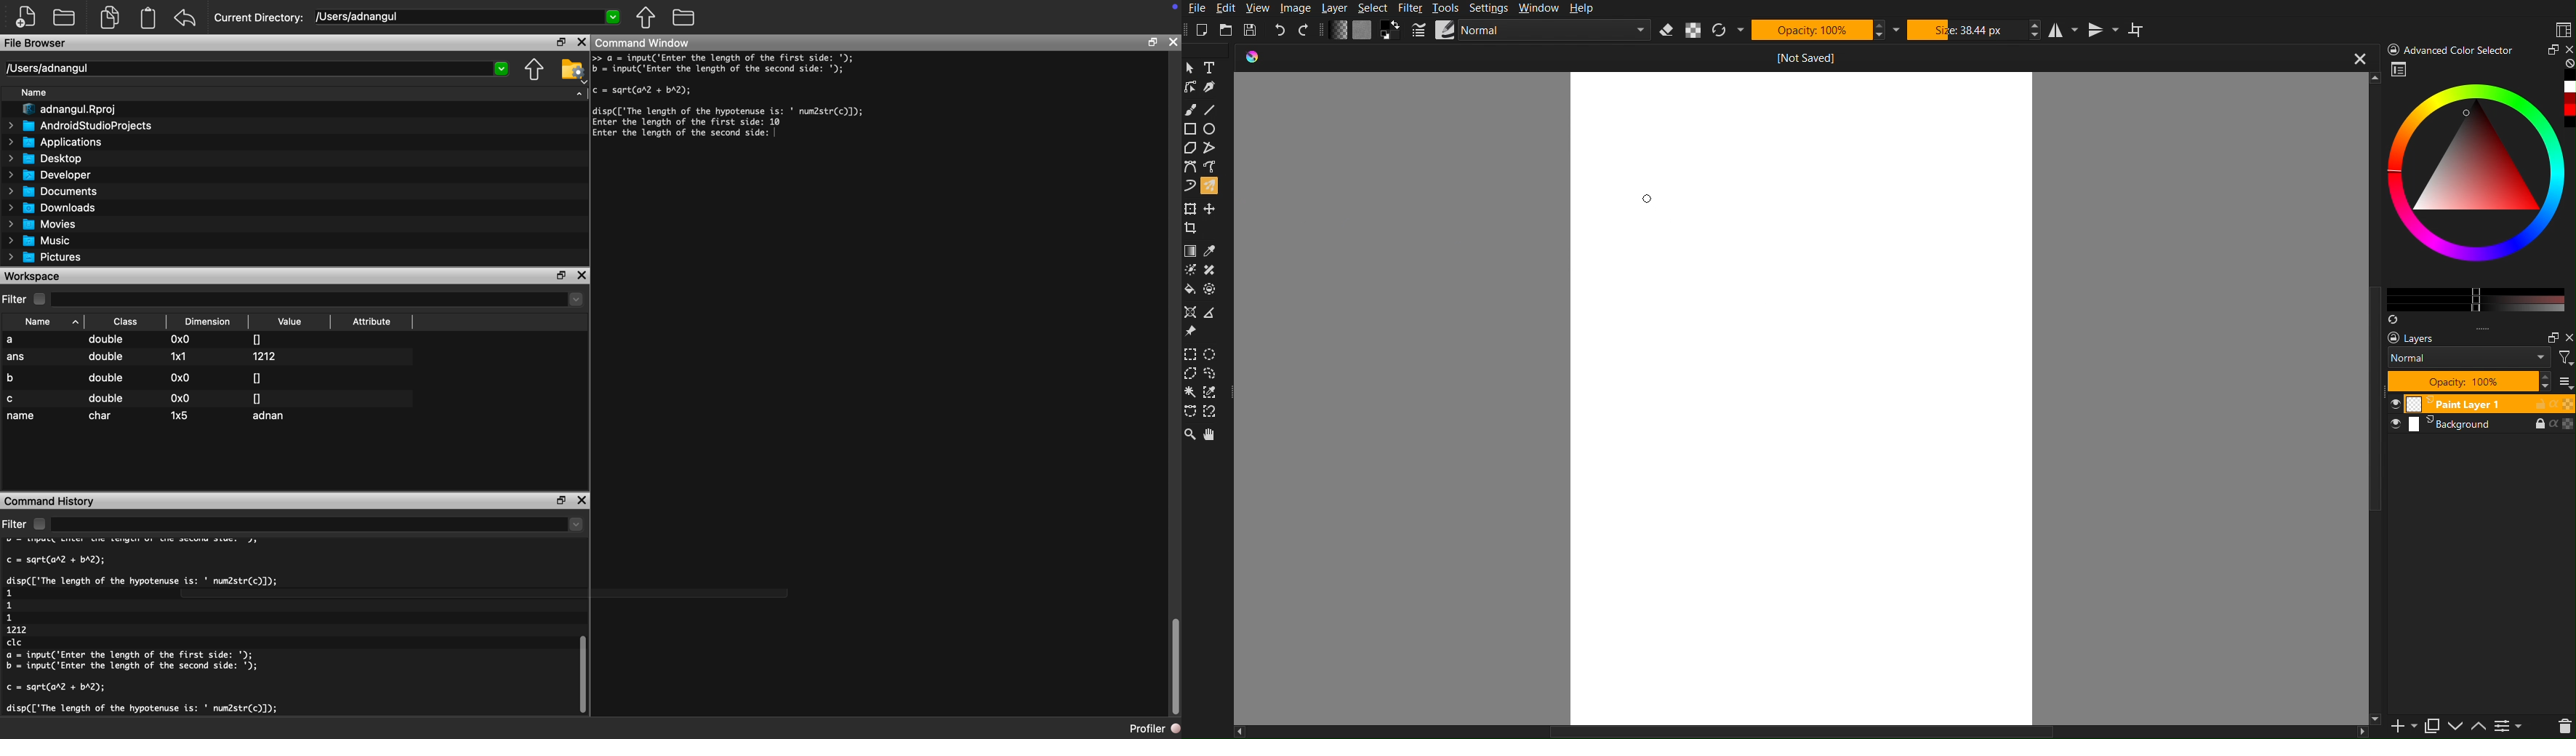 The image size is (2576, 756). Describe the element at coordinates (272, 417) in the screenshot. I see `adnan` at that location.